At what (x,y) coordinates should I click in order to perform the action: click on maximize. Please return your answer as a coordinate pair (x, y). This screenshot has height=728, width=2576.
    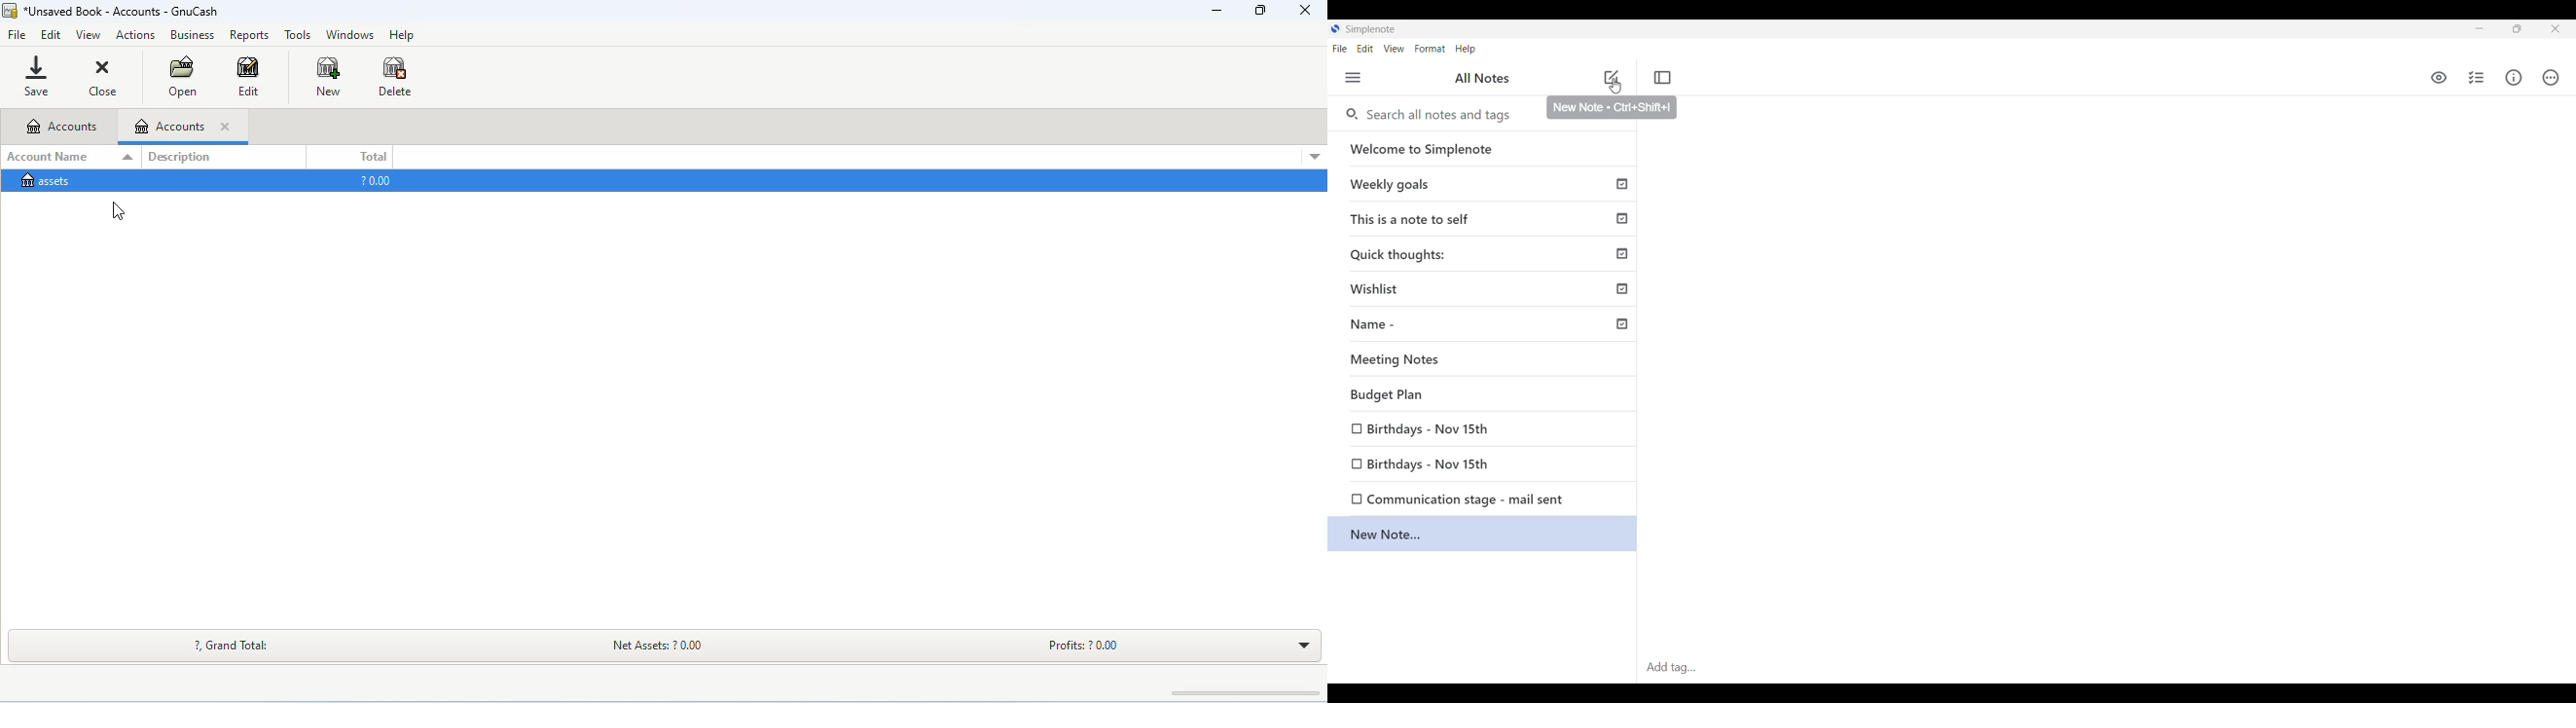
    Looking at the image, I should click on (1259, 12).